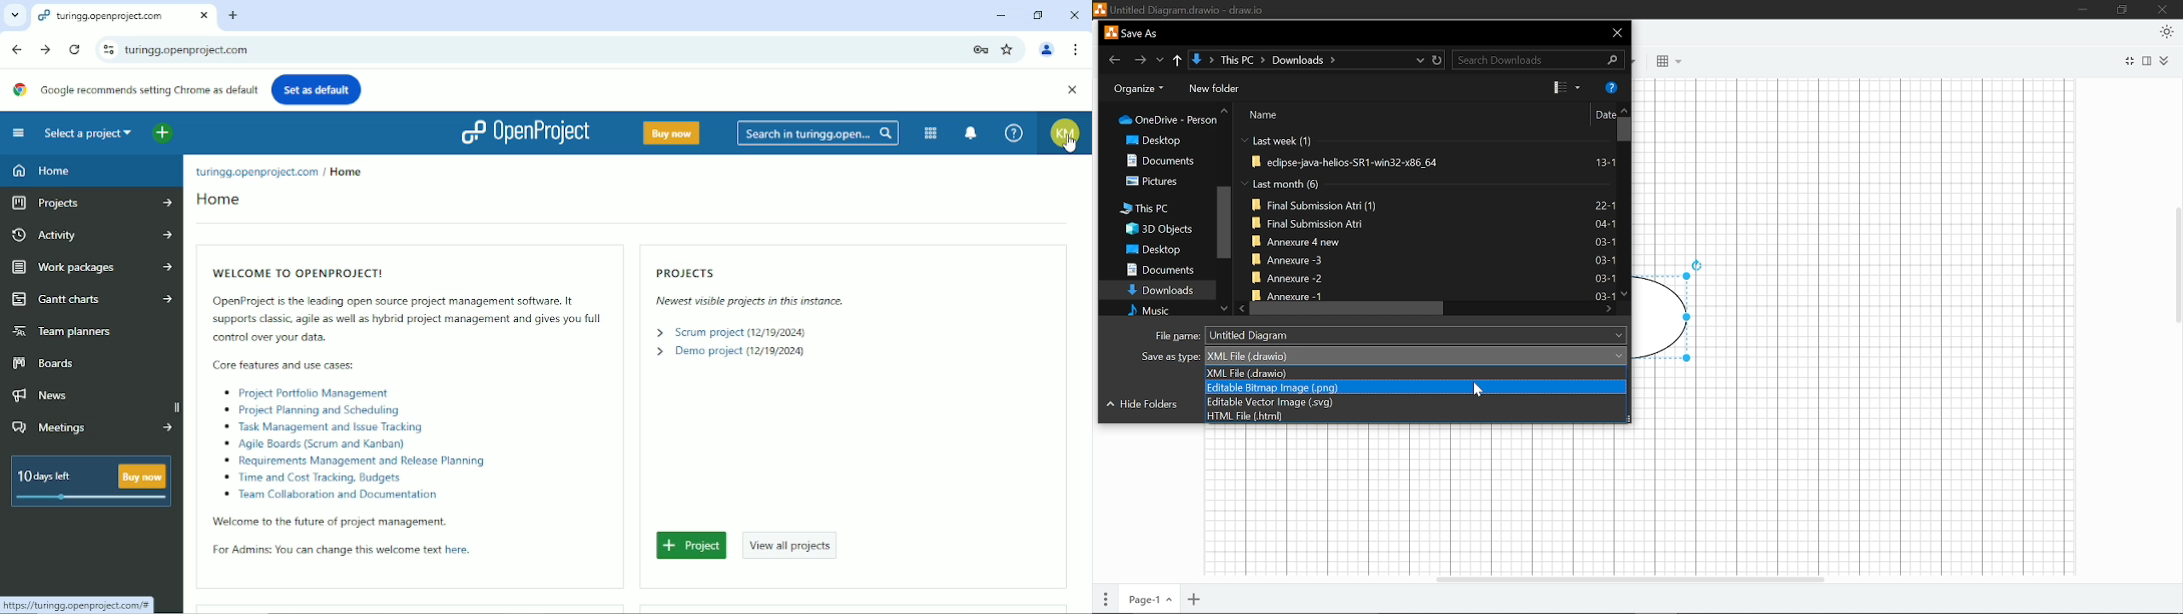 Image resolution: width=2184 pixels, height=616 pixels. Describe the element at coordinates (2165, 9) in the screenshot. I see `close` at that location.